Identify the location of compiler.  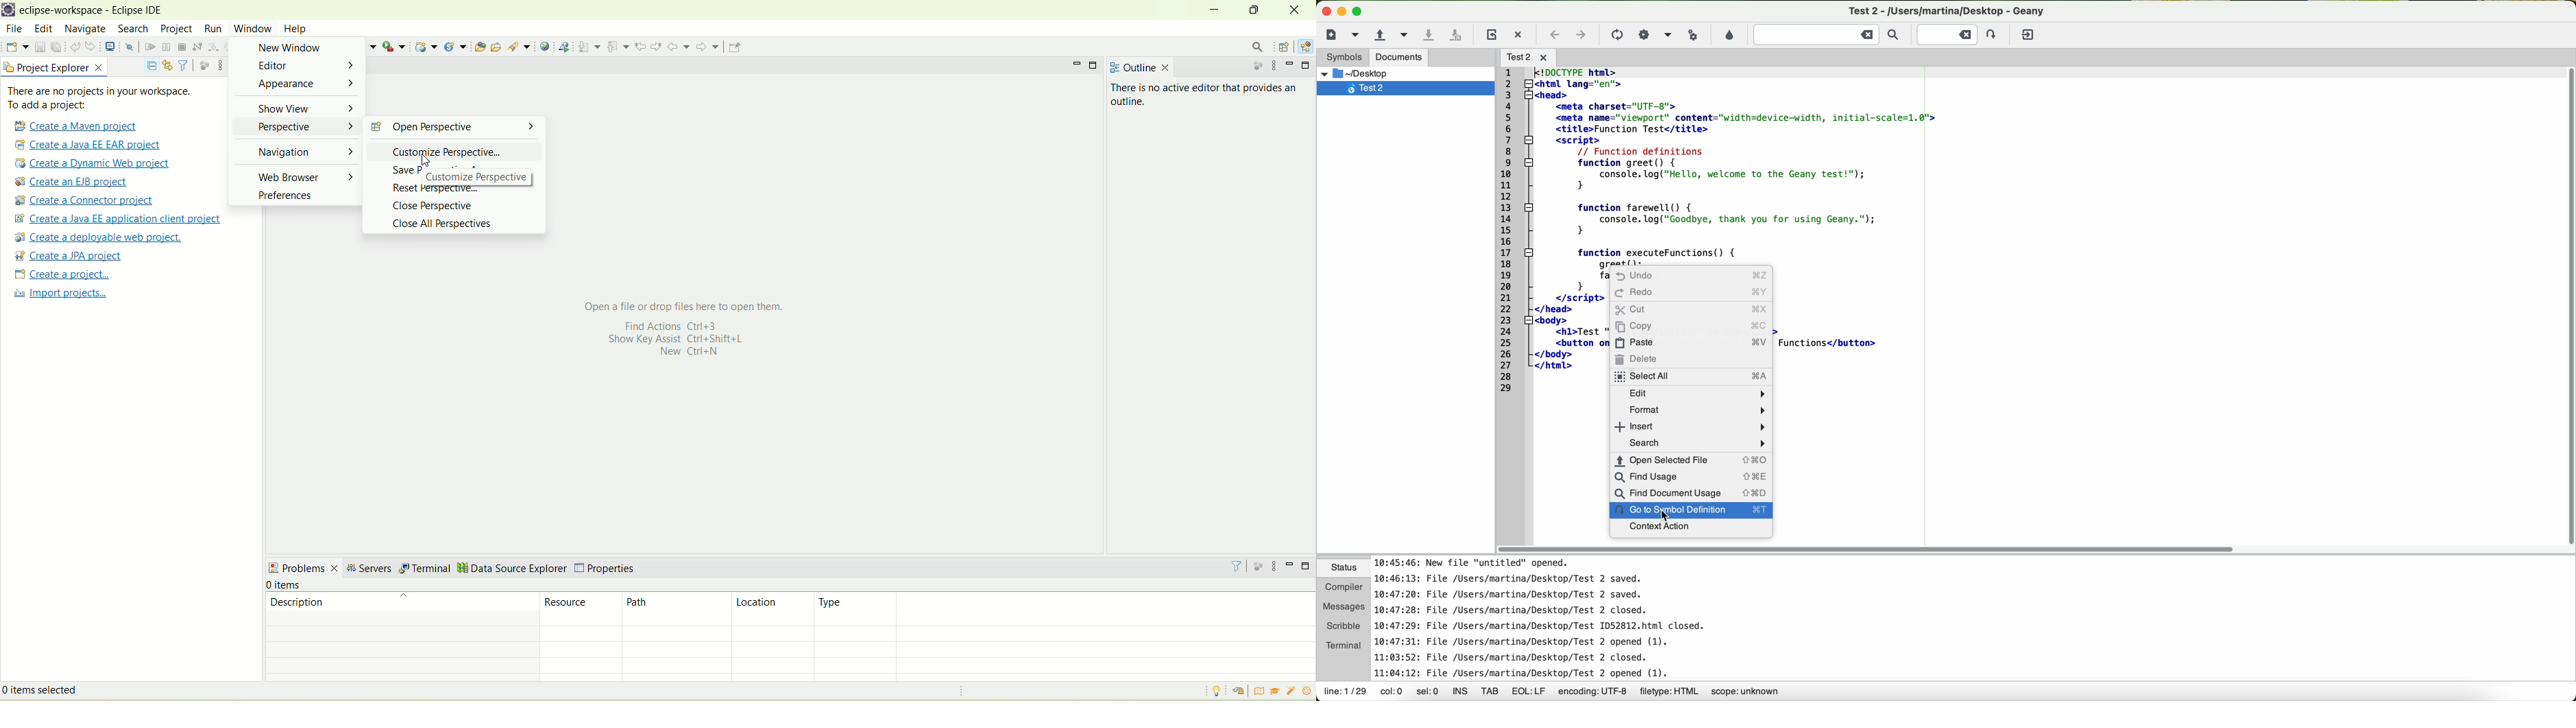
(1342, 589).